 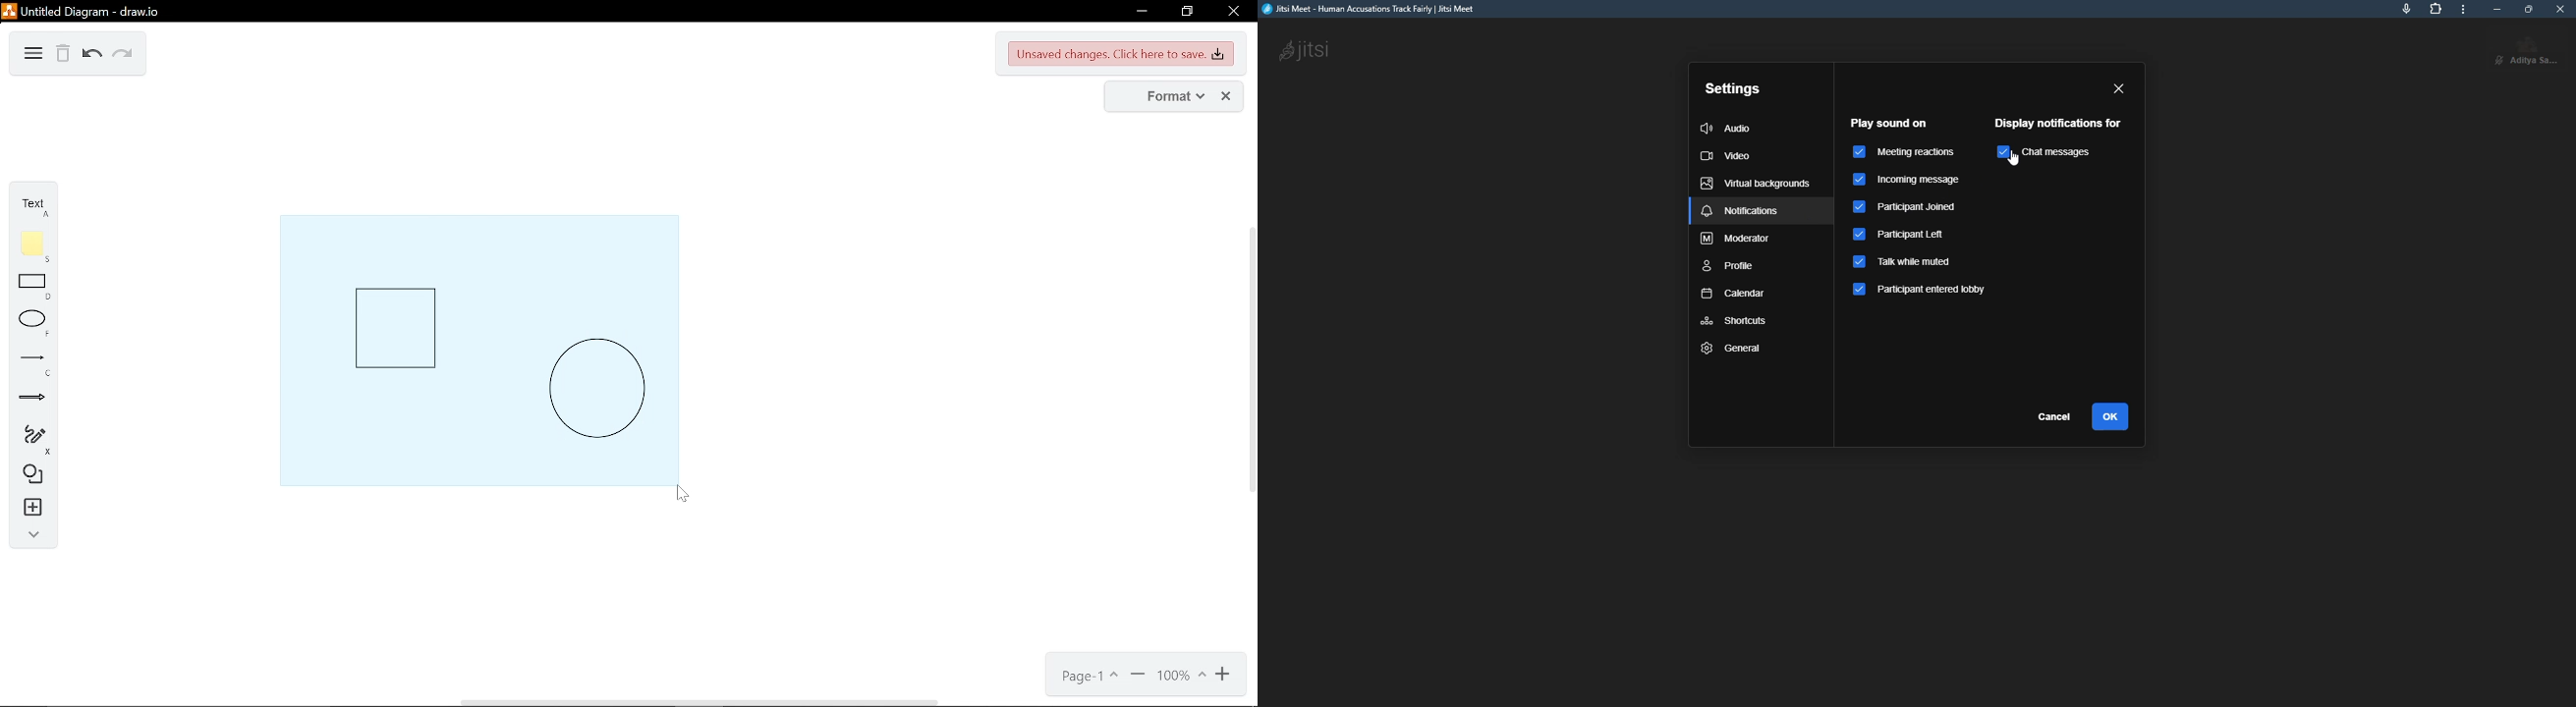 What do you see at coordinates (2498, 60) in the screenshot?
I see `unmute` at bounding box center [2498, 60].